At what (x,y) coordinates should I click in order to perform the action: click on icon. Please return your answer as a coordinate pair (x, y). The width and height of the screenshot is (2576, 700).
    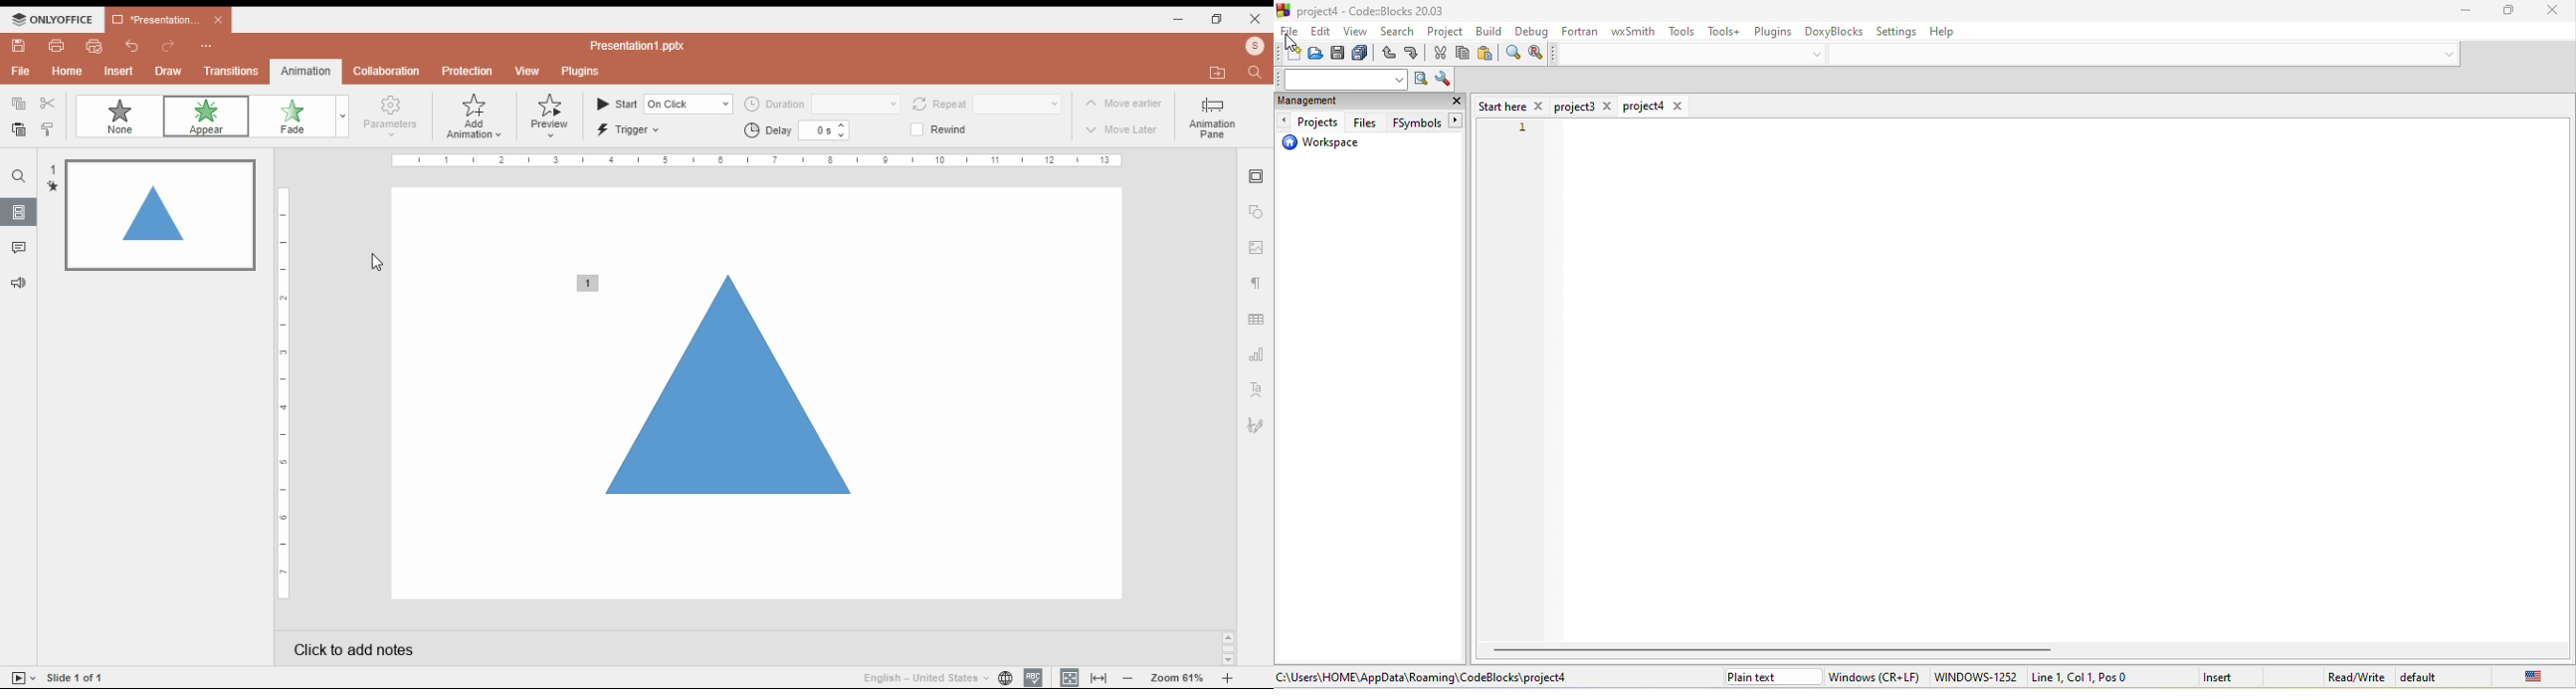
    Looking at the image, I should click on (1285, 10).